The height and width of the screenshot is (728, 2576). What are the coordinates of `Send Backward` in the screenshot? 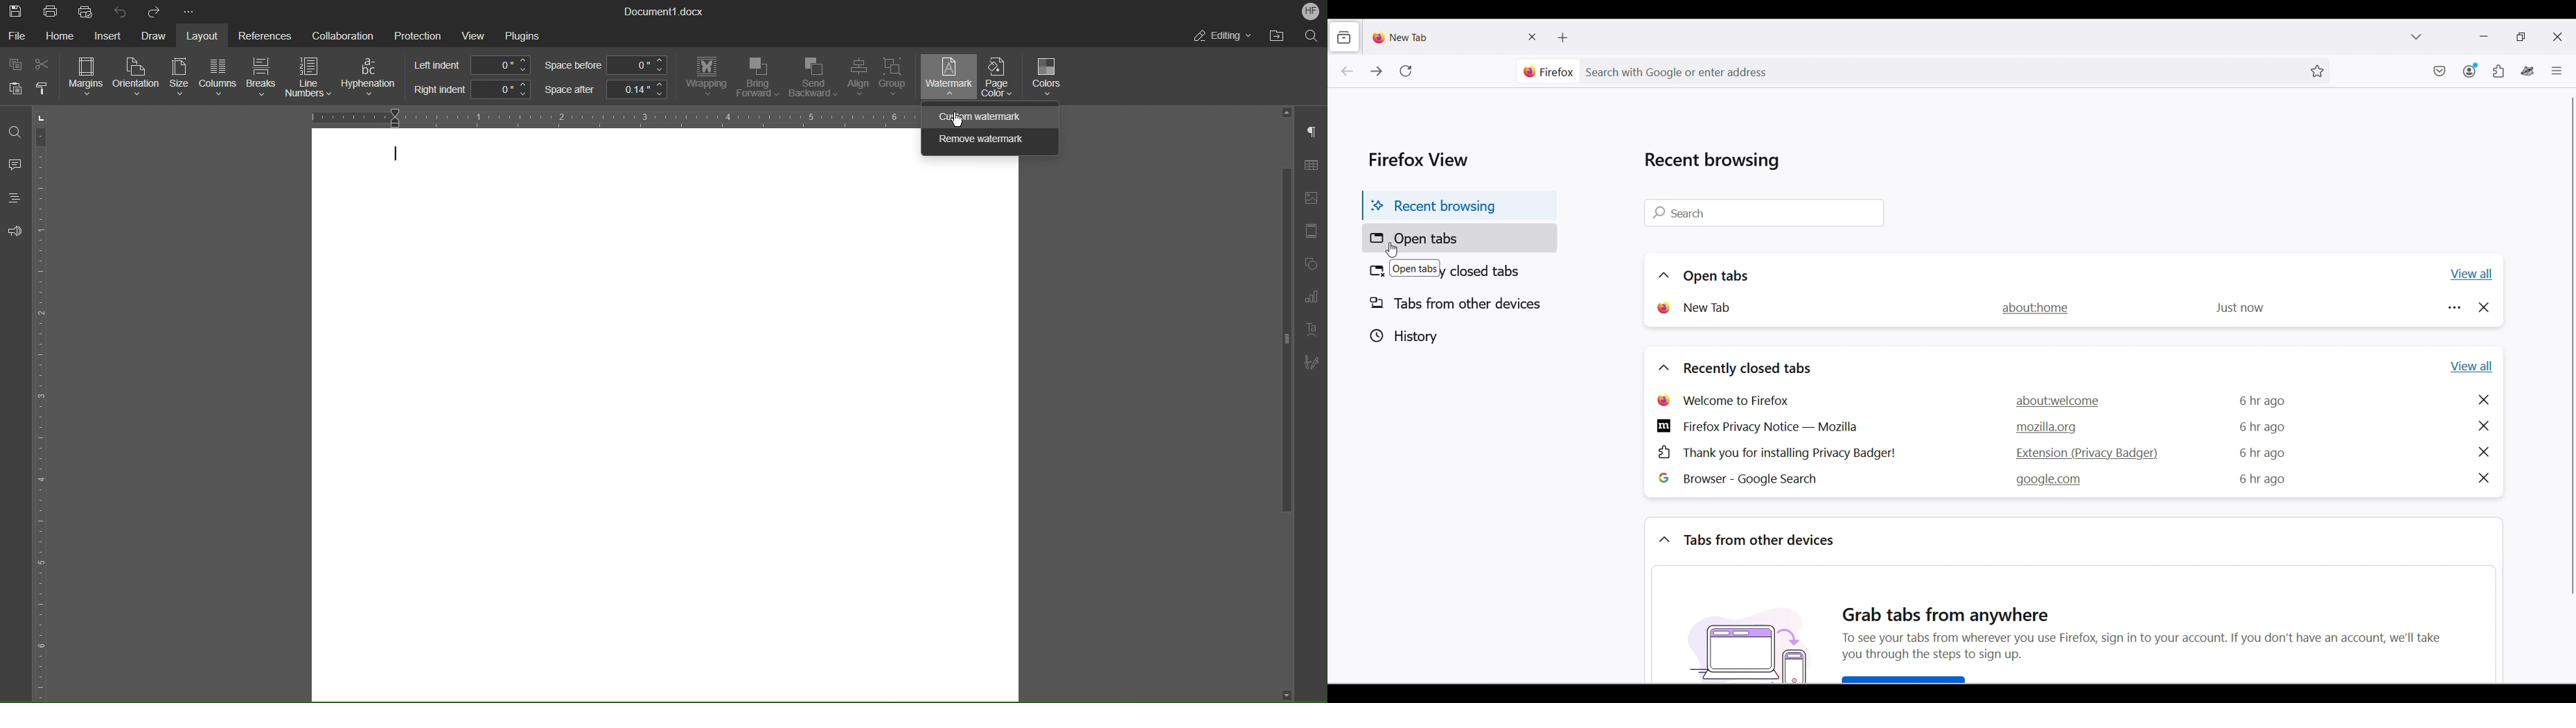 It's located at (813, 78).